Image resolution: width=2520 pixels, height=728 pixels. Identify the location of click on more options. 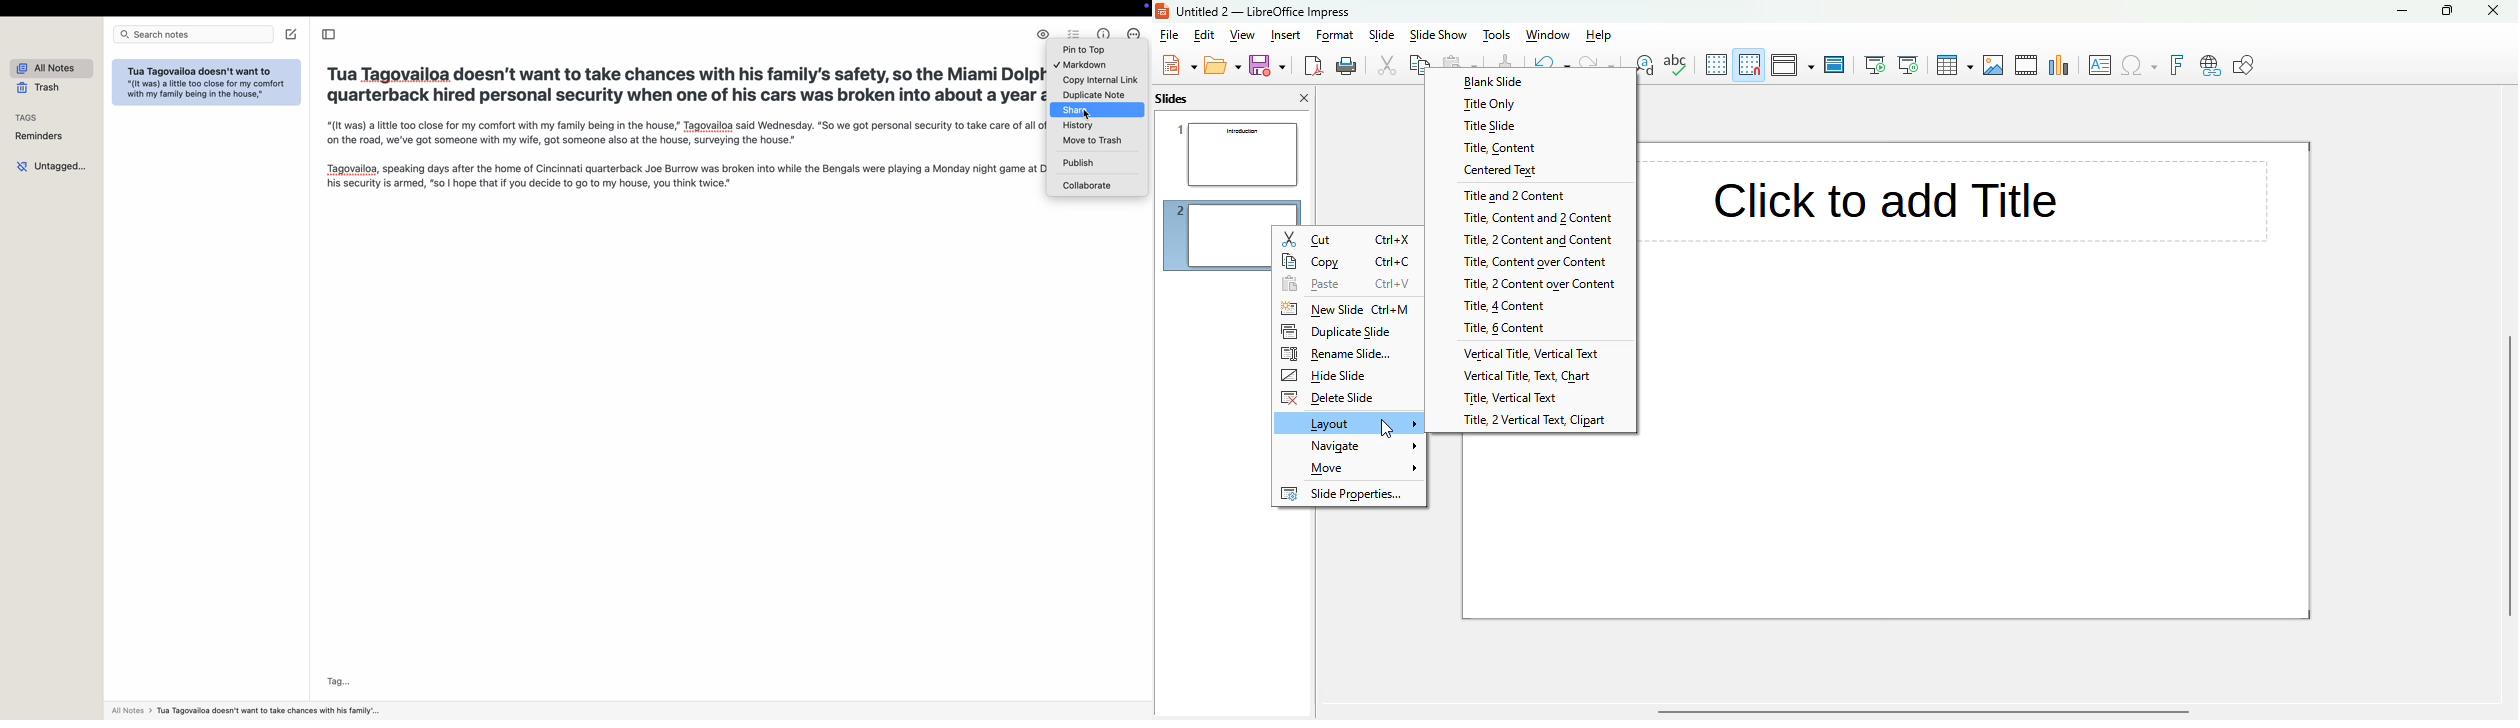
(1137, 32).